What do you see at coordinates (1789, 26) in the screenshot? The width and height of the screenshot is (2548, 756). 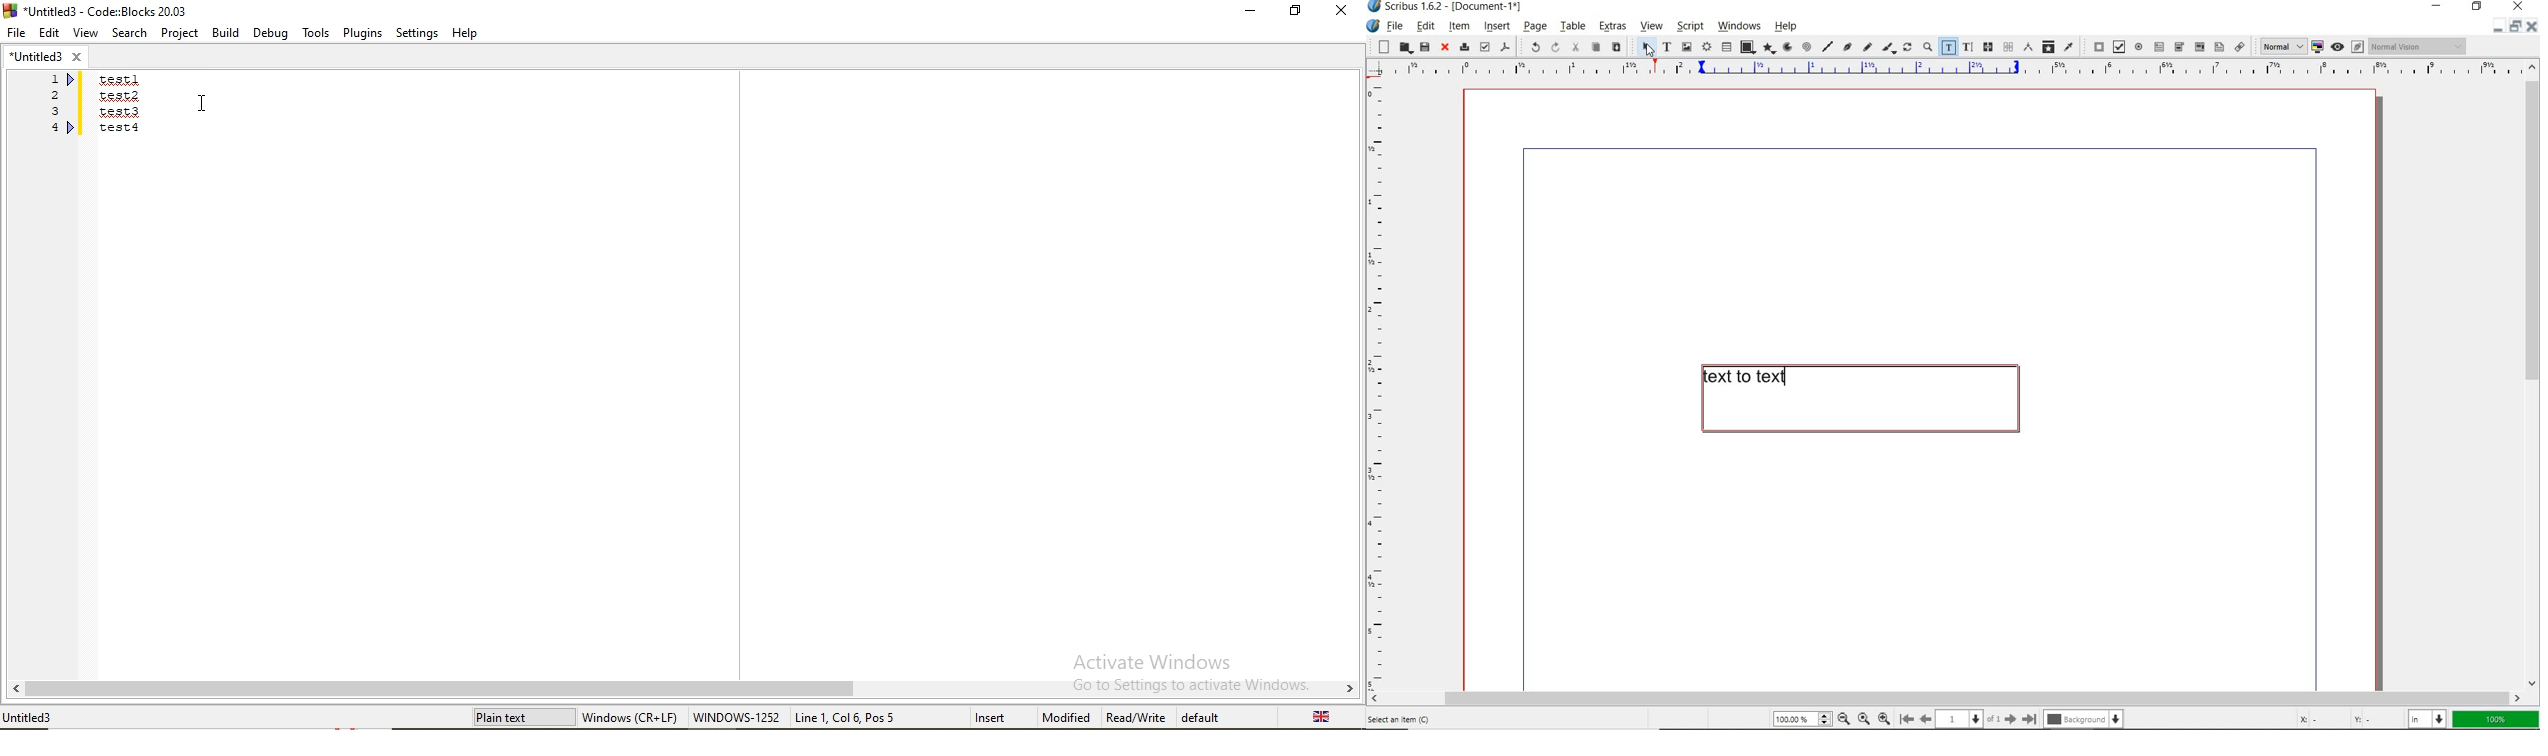 I see `help` at bounding box center [1789, 26].